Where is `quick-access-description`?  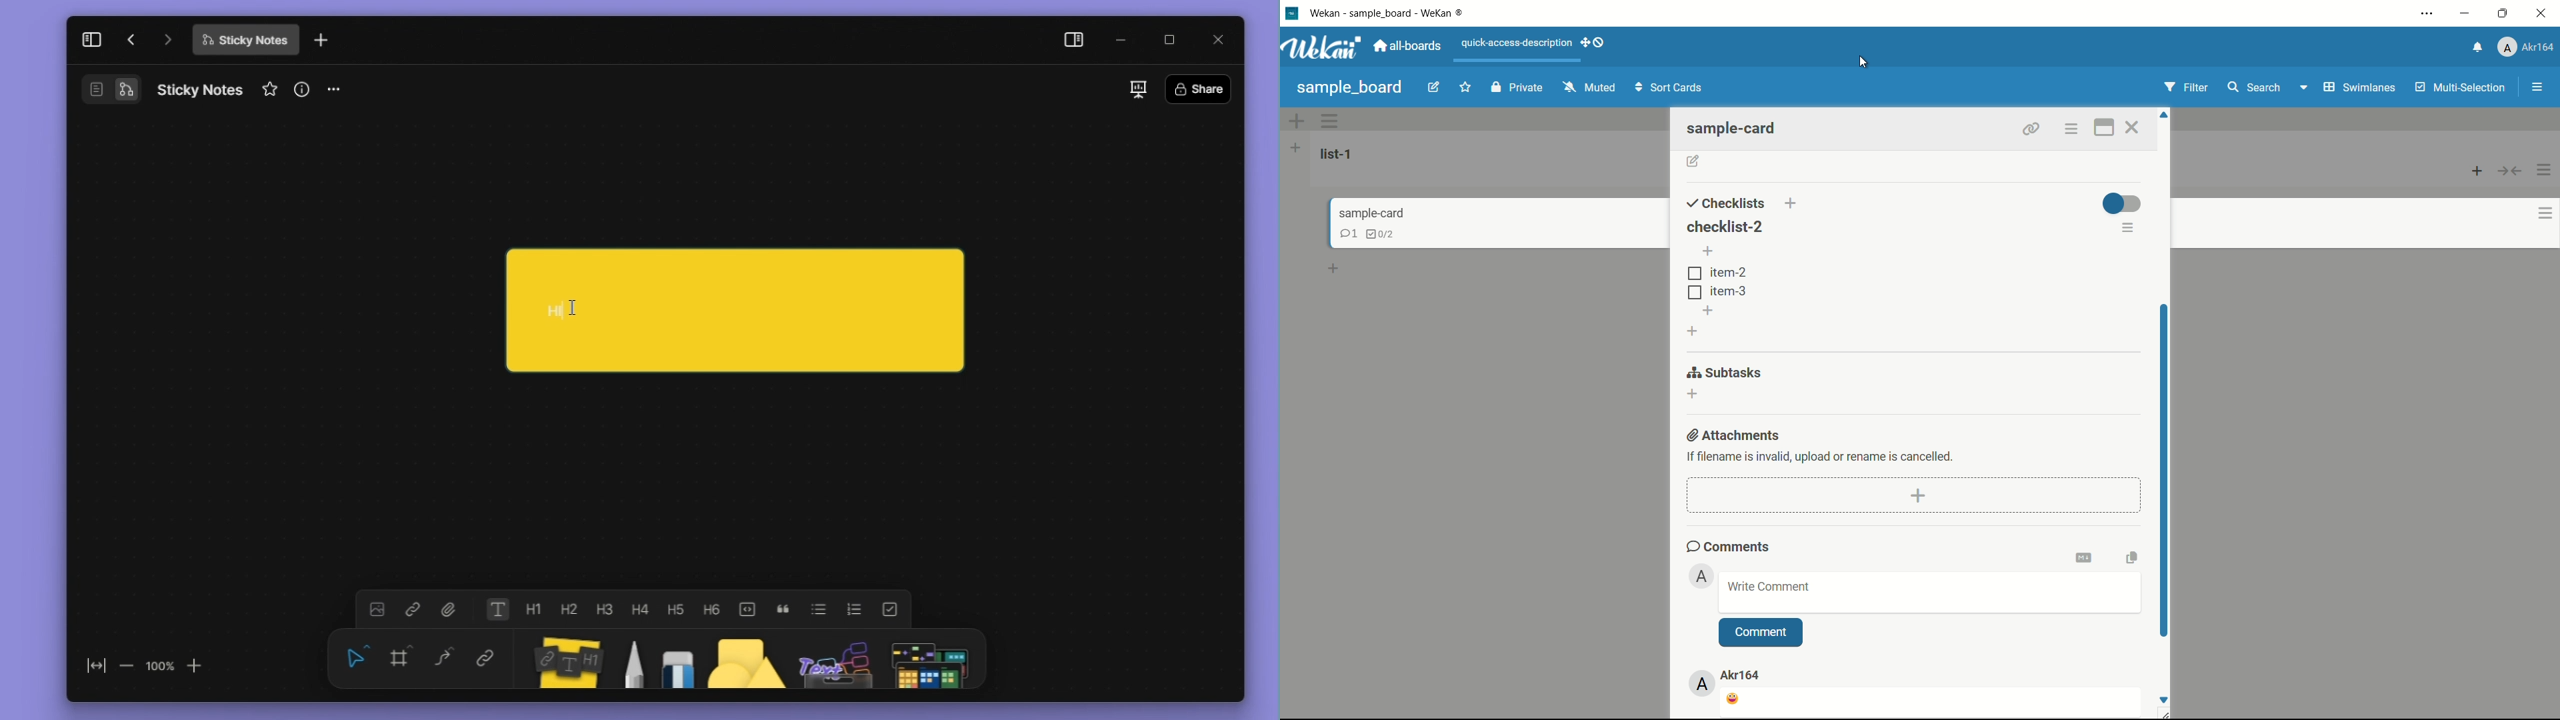 quick-access-description is located at coordinates (1517, 43).